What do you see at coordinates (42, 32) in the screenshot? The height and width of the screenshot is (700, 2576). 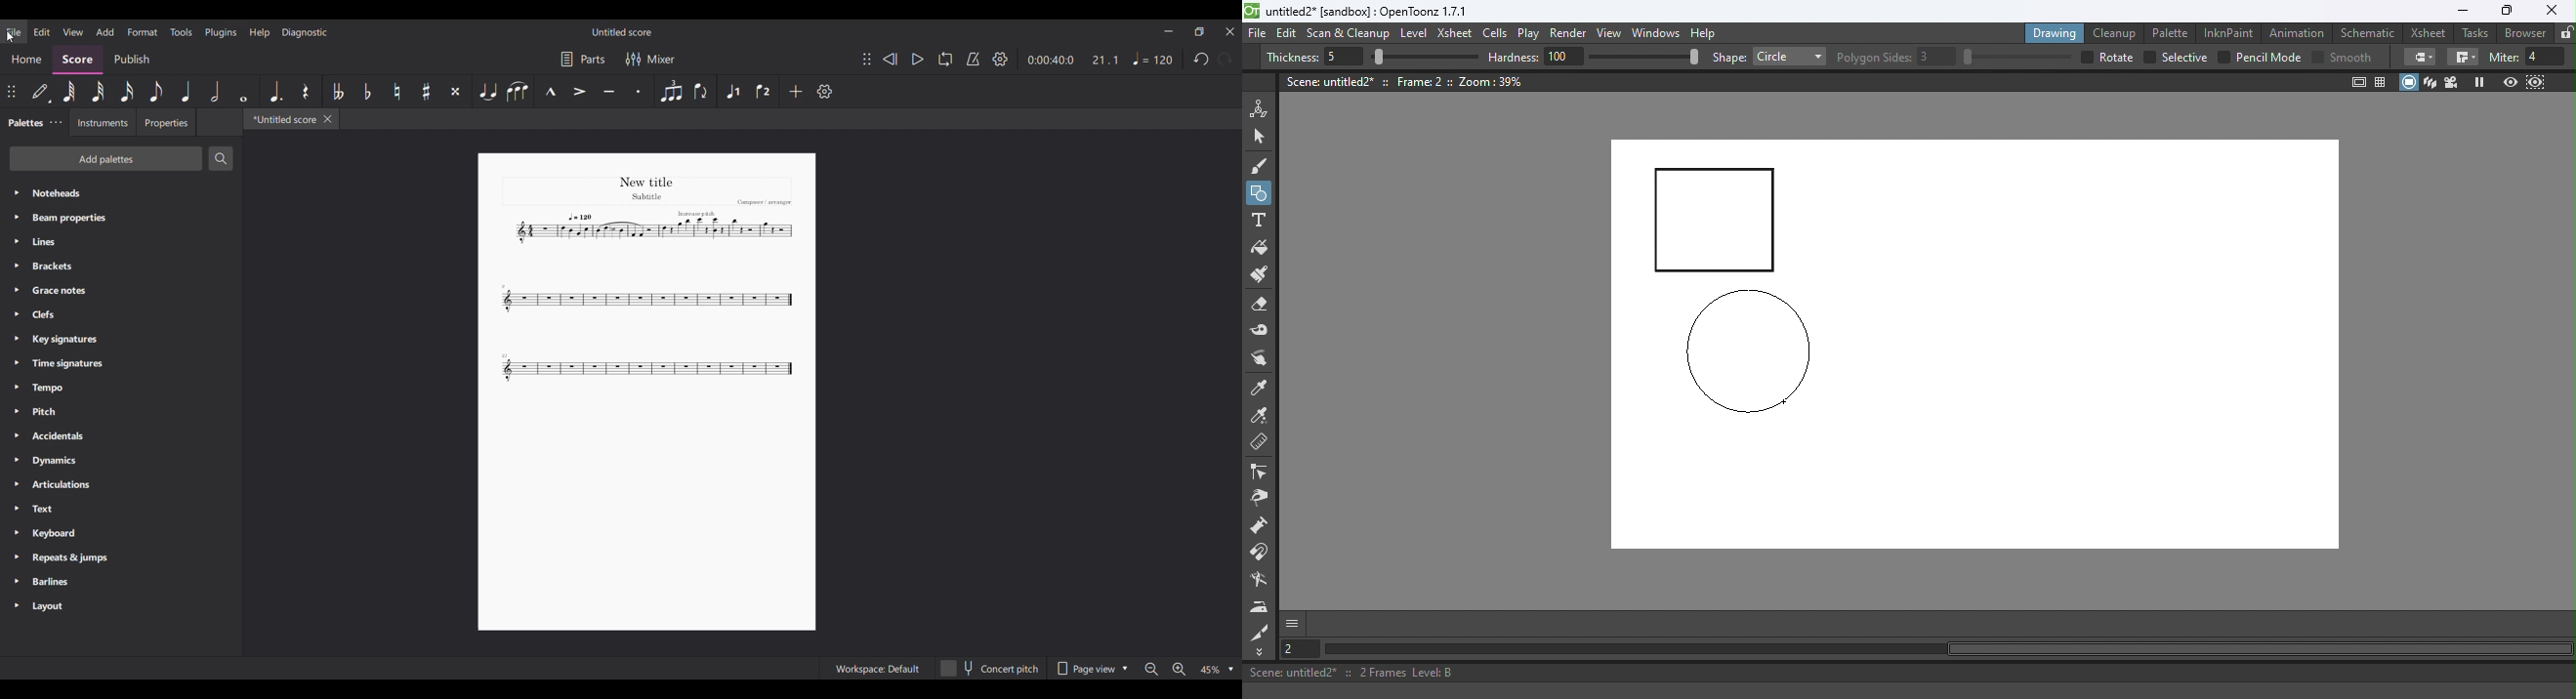 I see `Edit menu` at bounding box center [42, 32].